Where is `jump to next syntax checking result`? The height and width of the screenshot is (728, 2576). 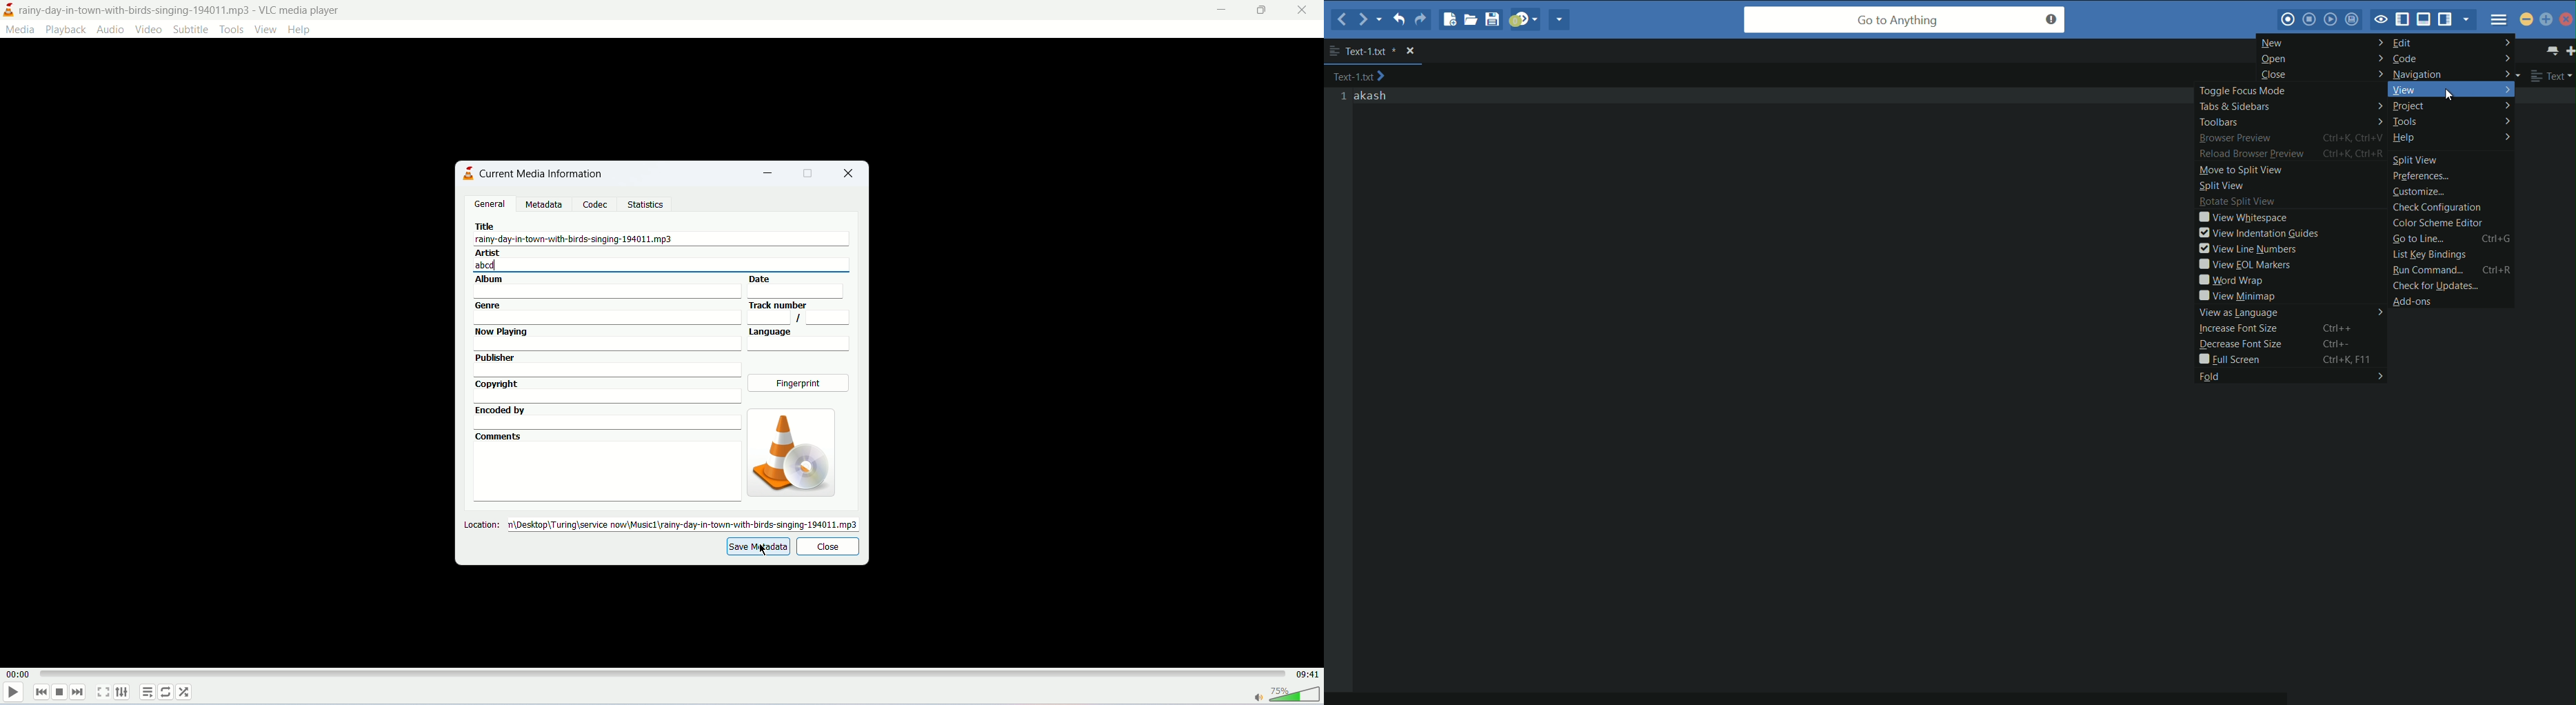 jump to next syntax checking result is located at coordinates (1524, 18).